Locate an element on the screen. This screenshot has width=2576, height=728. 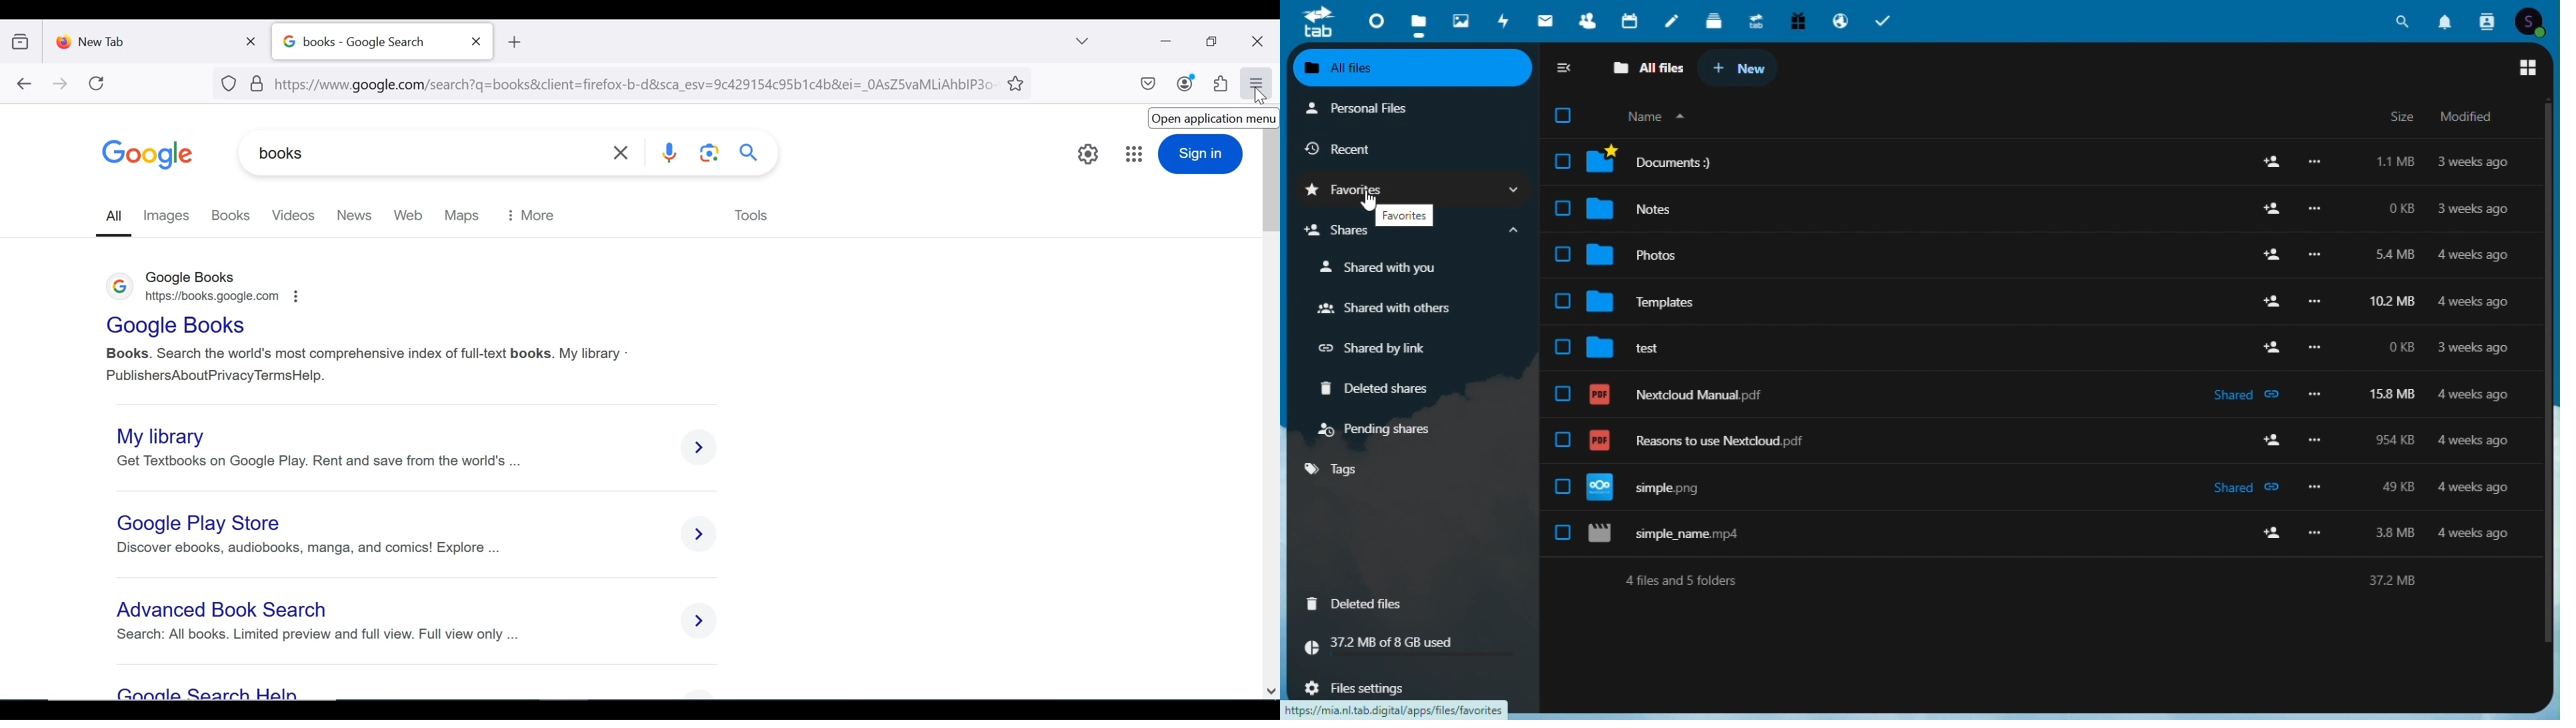
Discover ebooks, audiobooks, manga, and comics! Explore ... is located at coordinates (305, 548).